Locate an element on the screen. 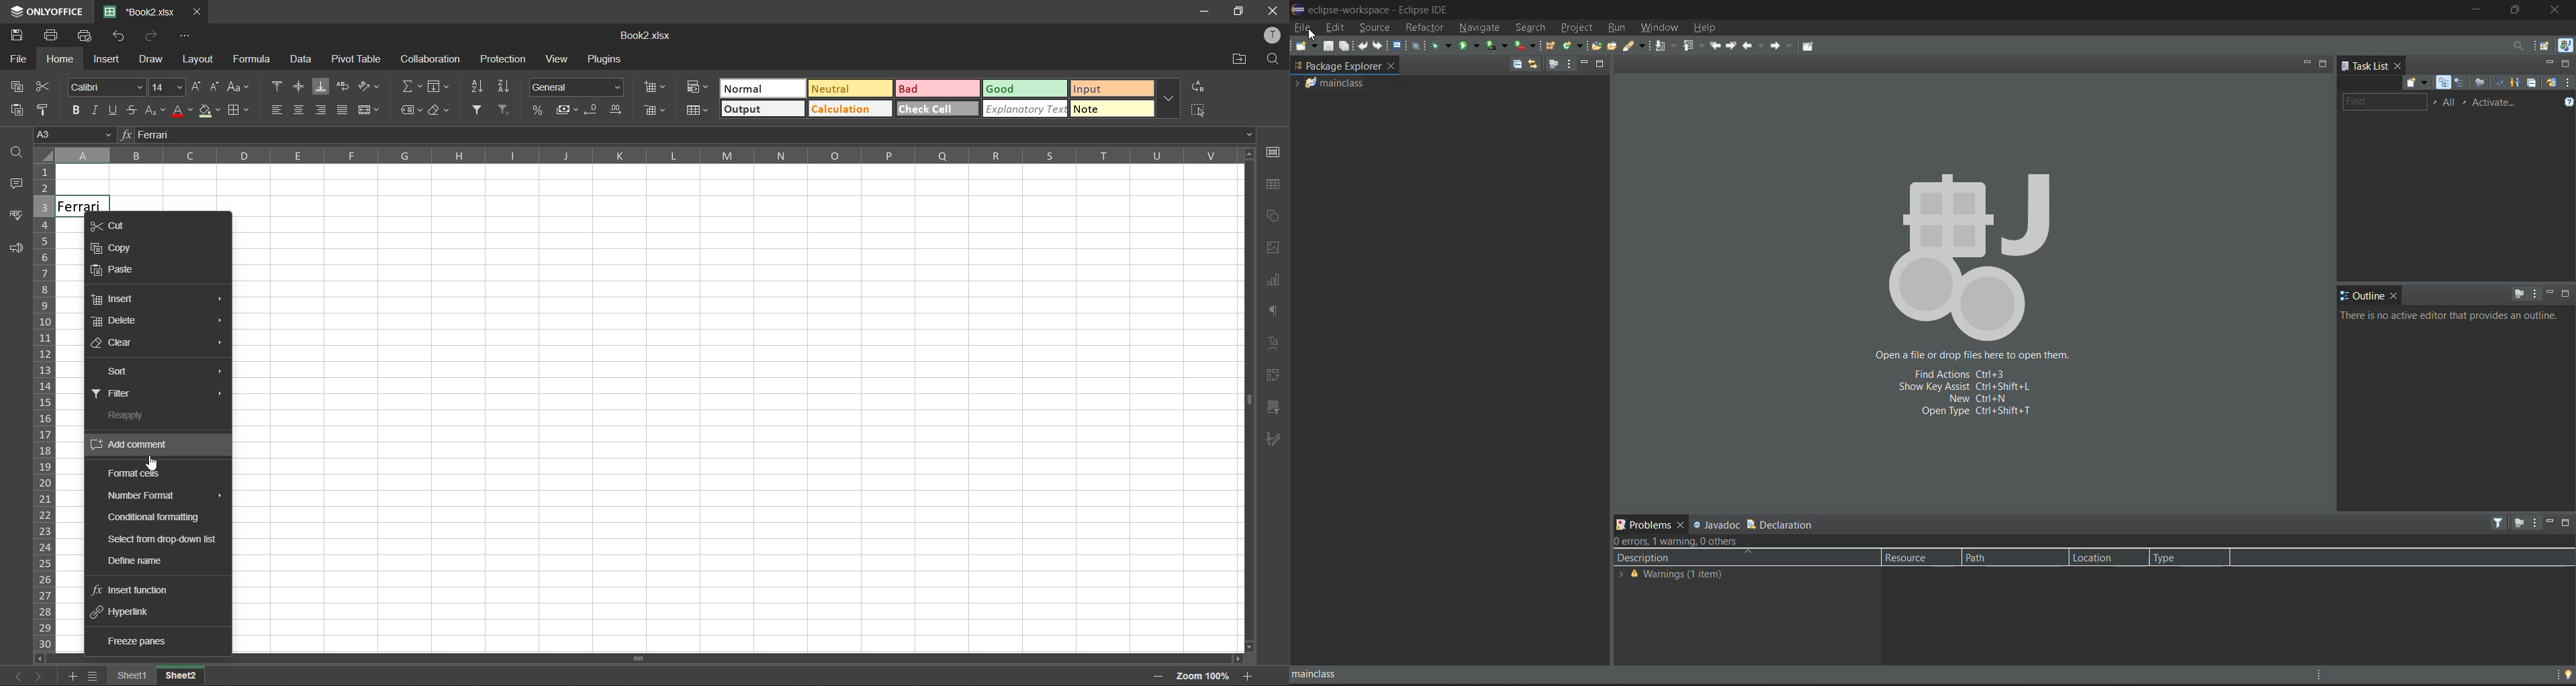  view is located at coordinates (558, 59).